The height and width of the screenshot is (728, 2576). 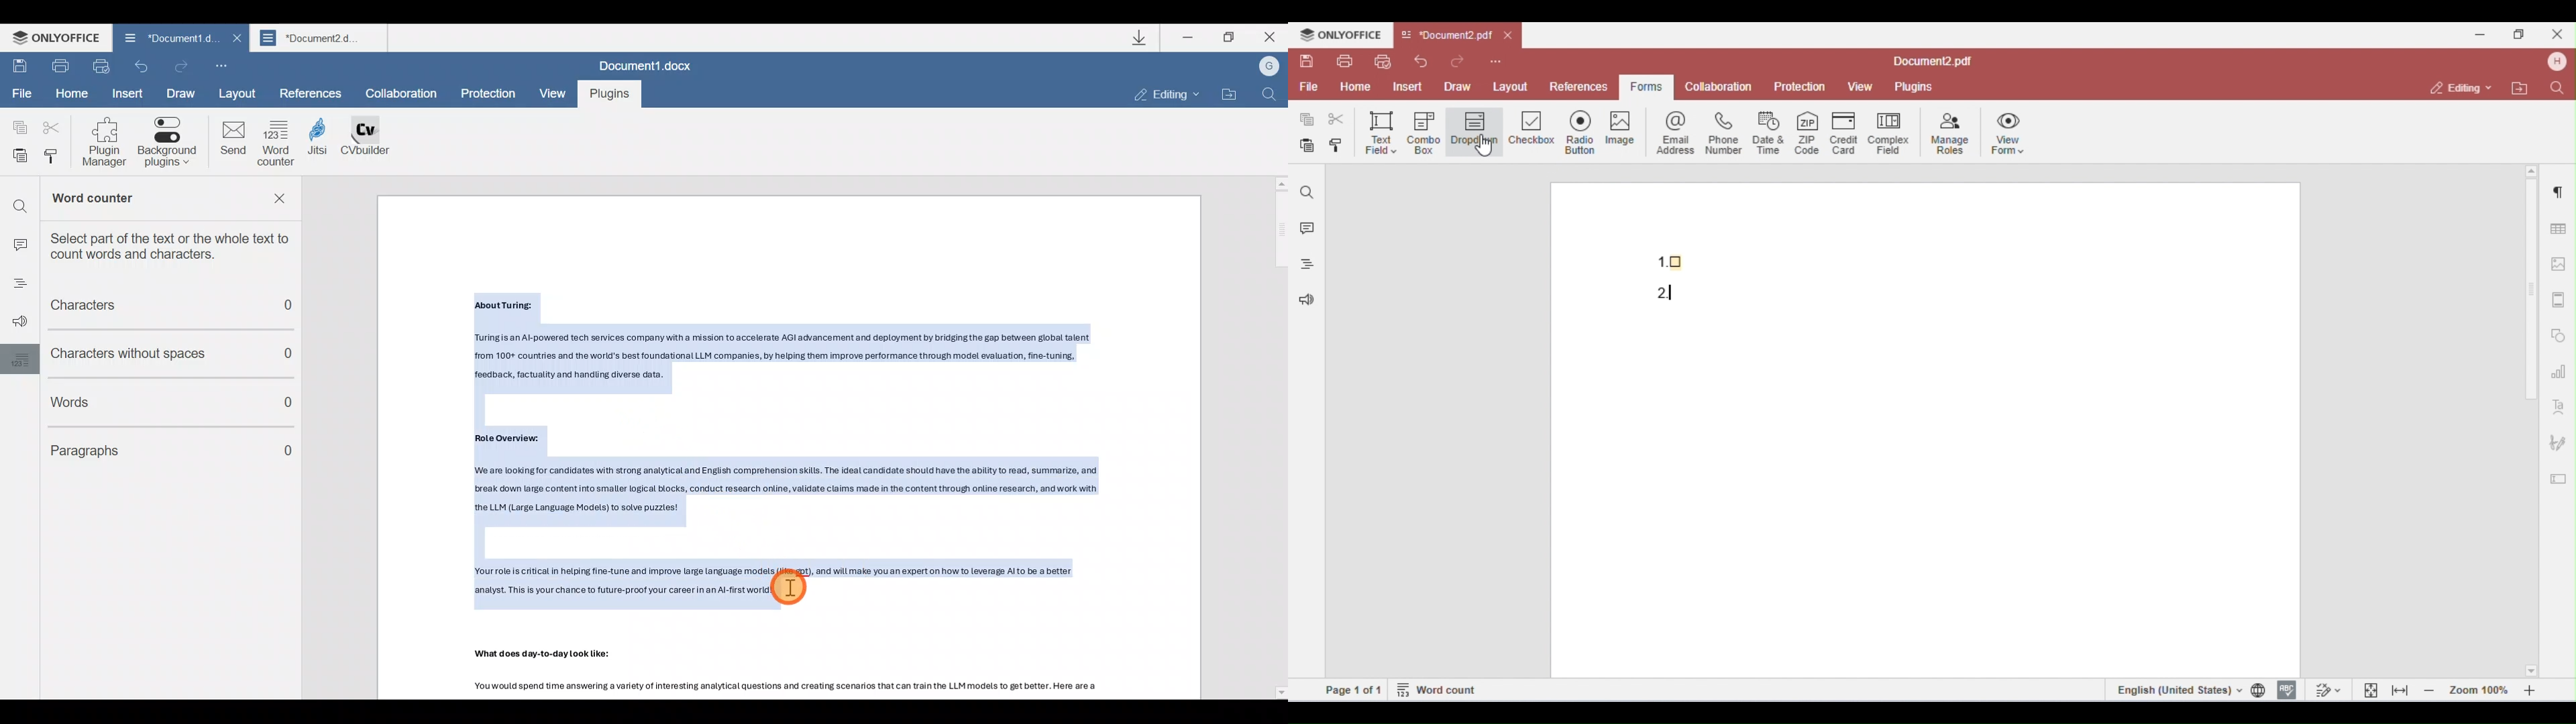 I want to click on Characters count, so click(x=162, y=307).